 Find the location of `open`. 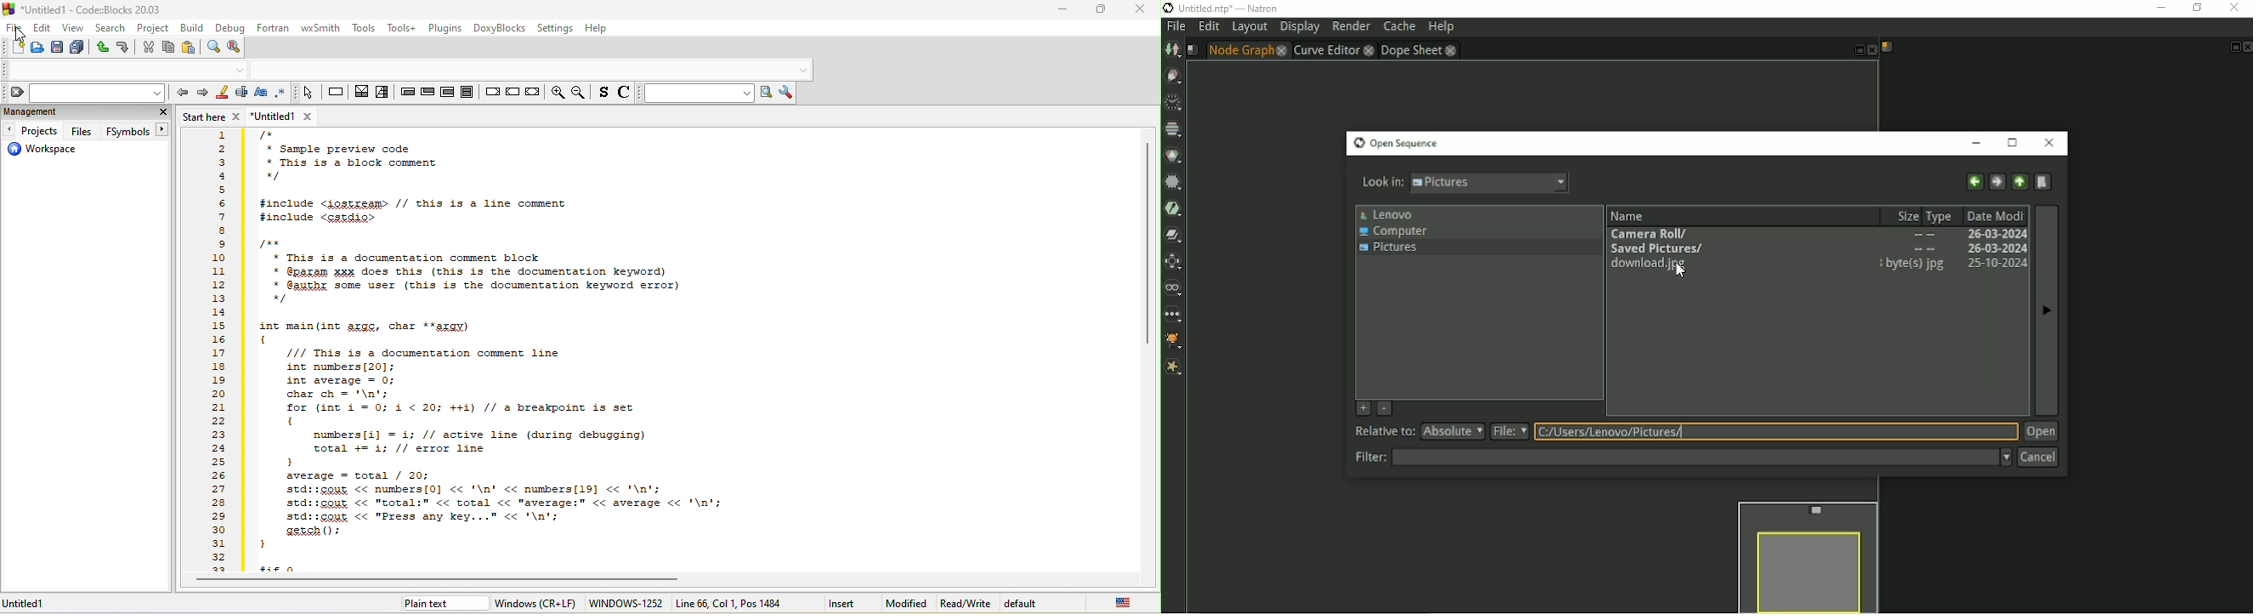

open is located at coordinates (37, 48).